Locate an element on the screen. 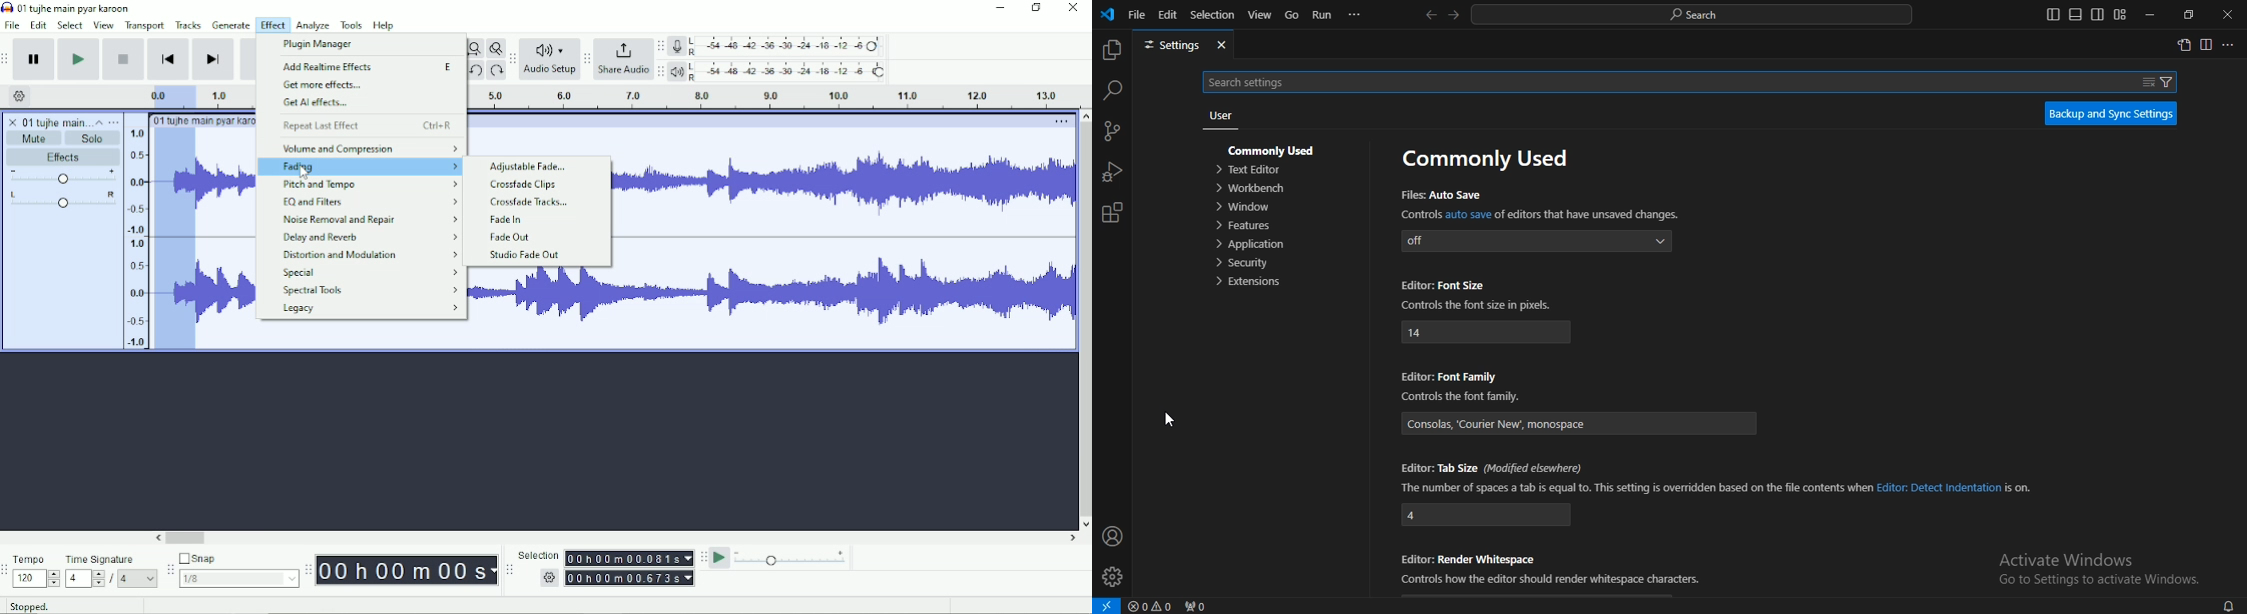 The image size is (2268, 616). Audio Logo is located at coordinates (550, 46).